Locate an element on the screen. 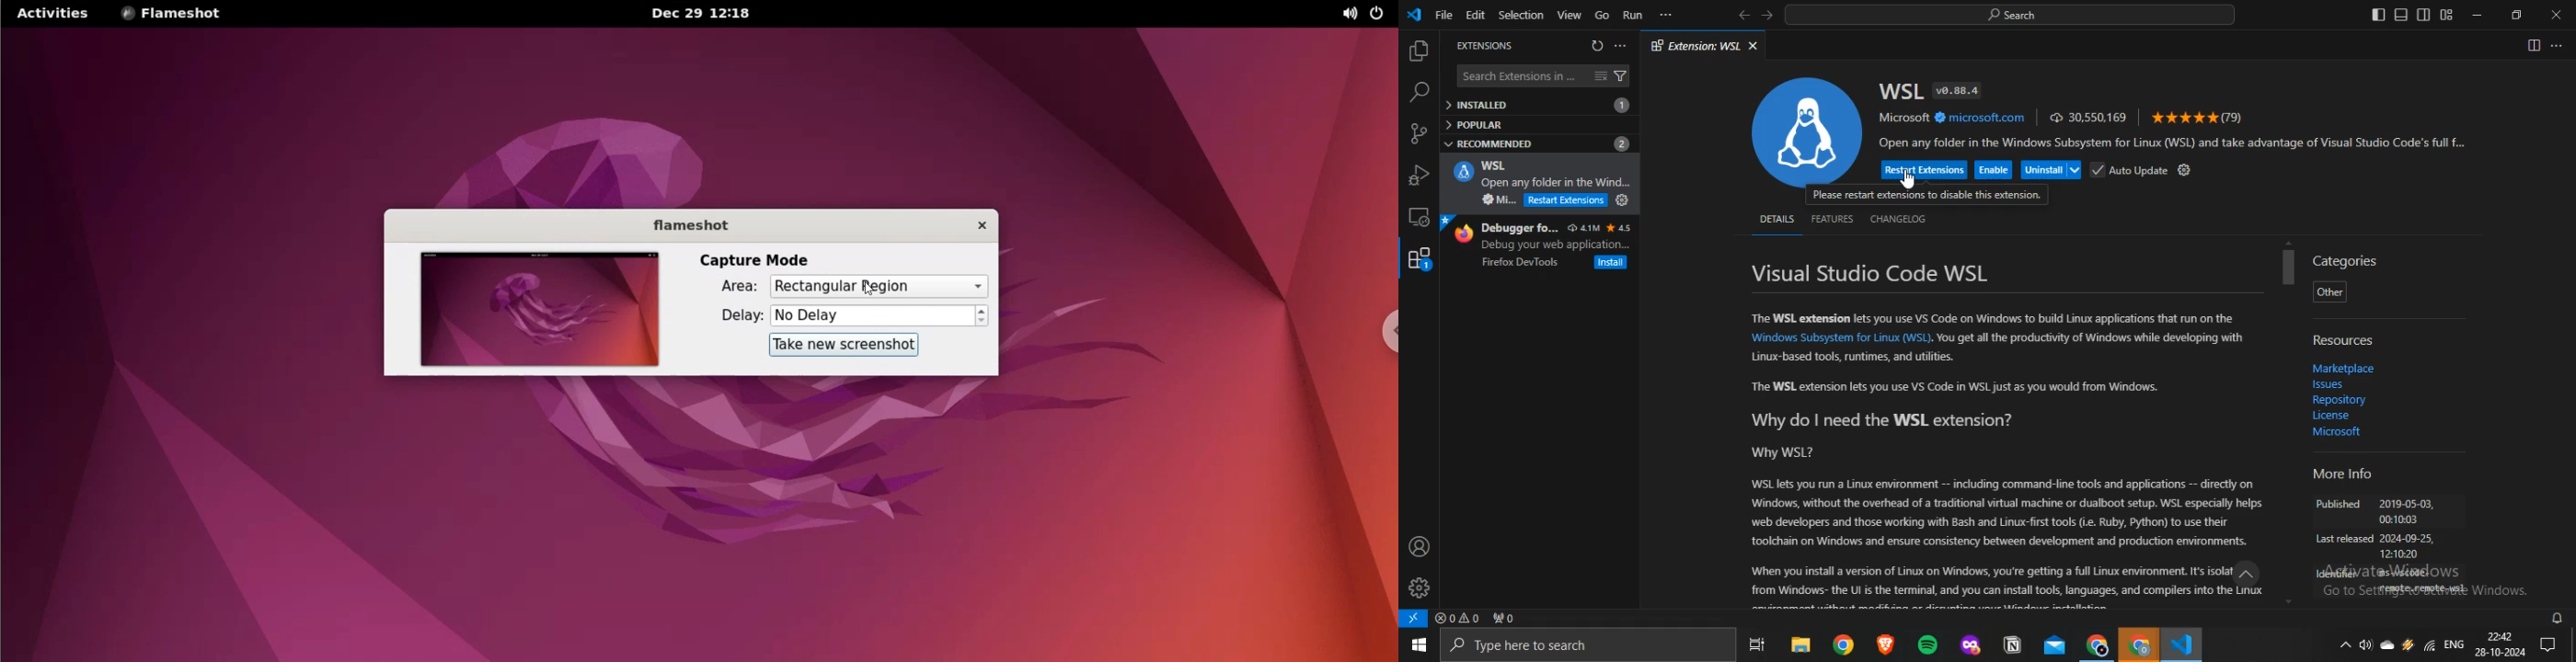 This screenshot has width=2576, height=672. settings is located at coordinates (2185, 169).